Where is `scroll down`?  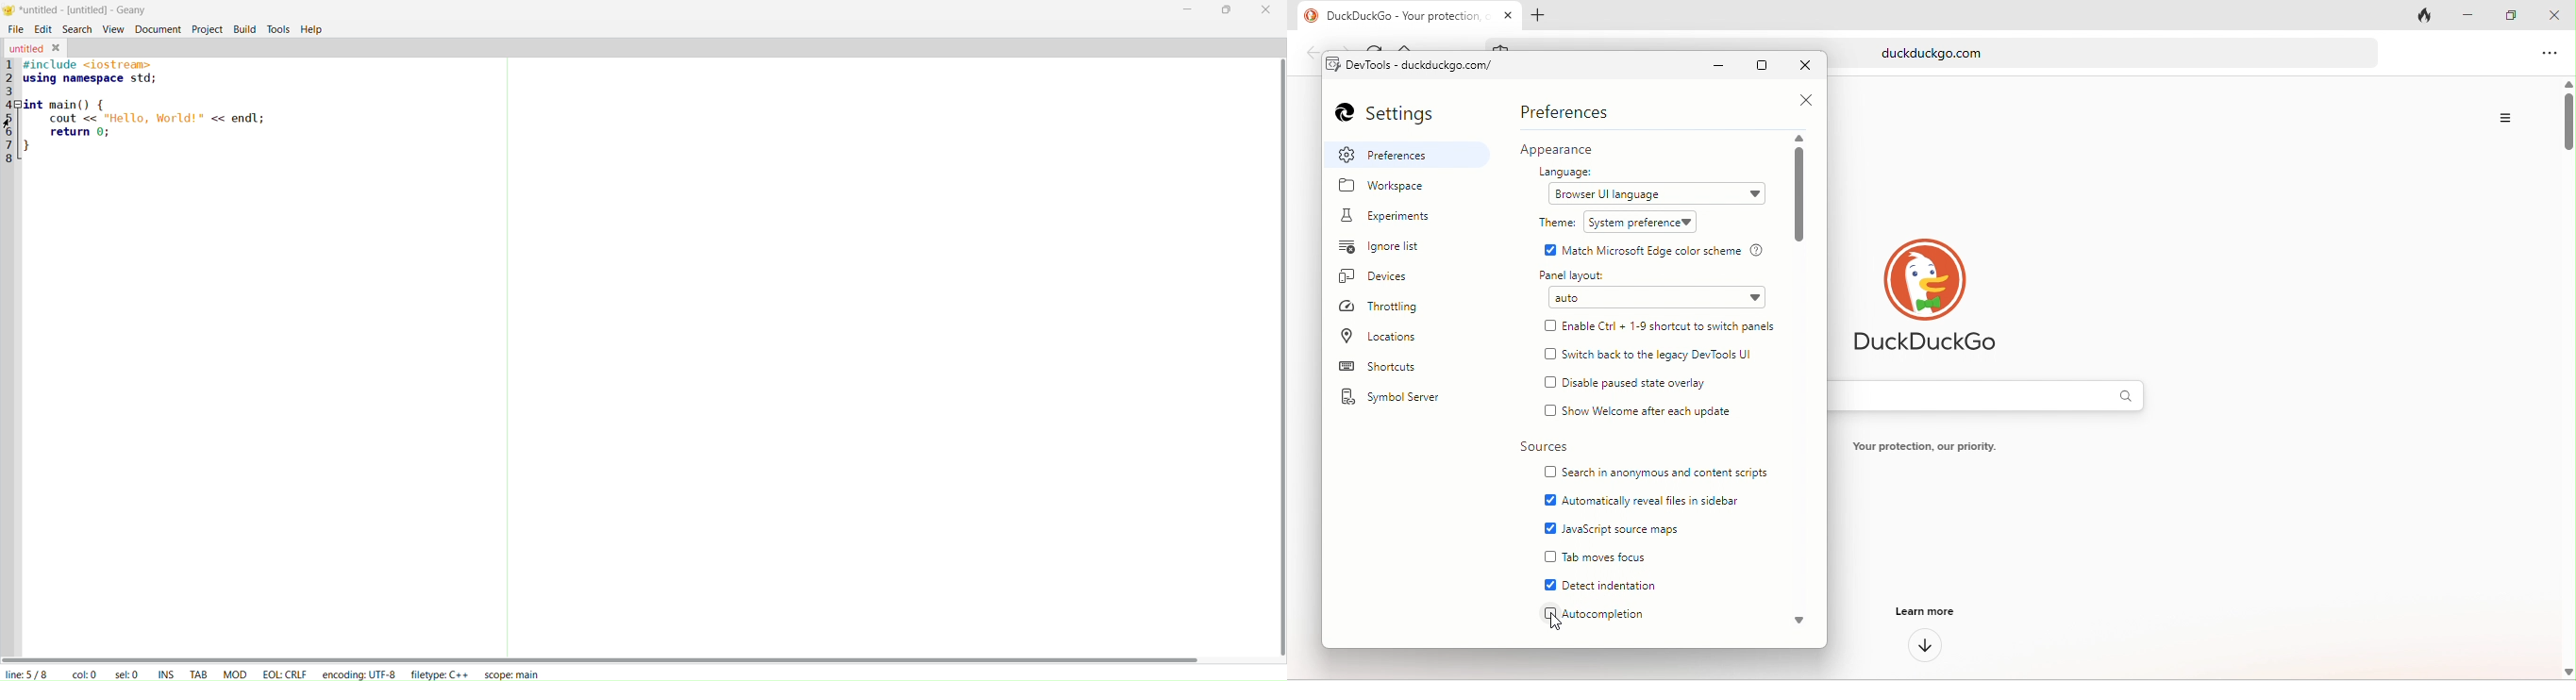 scroll down is located at coordinates (1807, 624).